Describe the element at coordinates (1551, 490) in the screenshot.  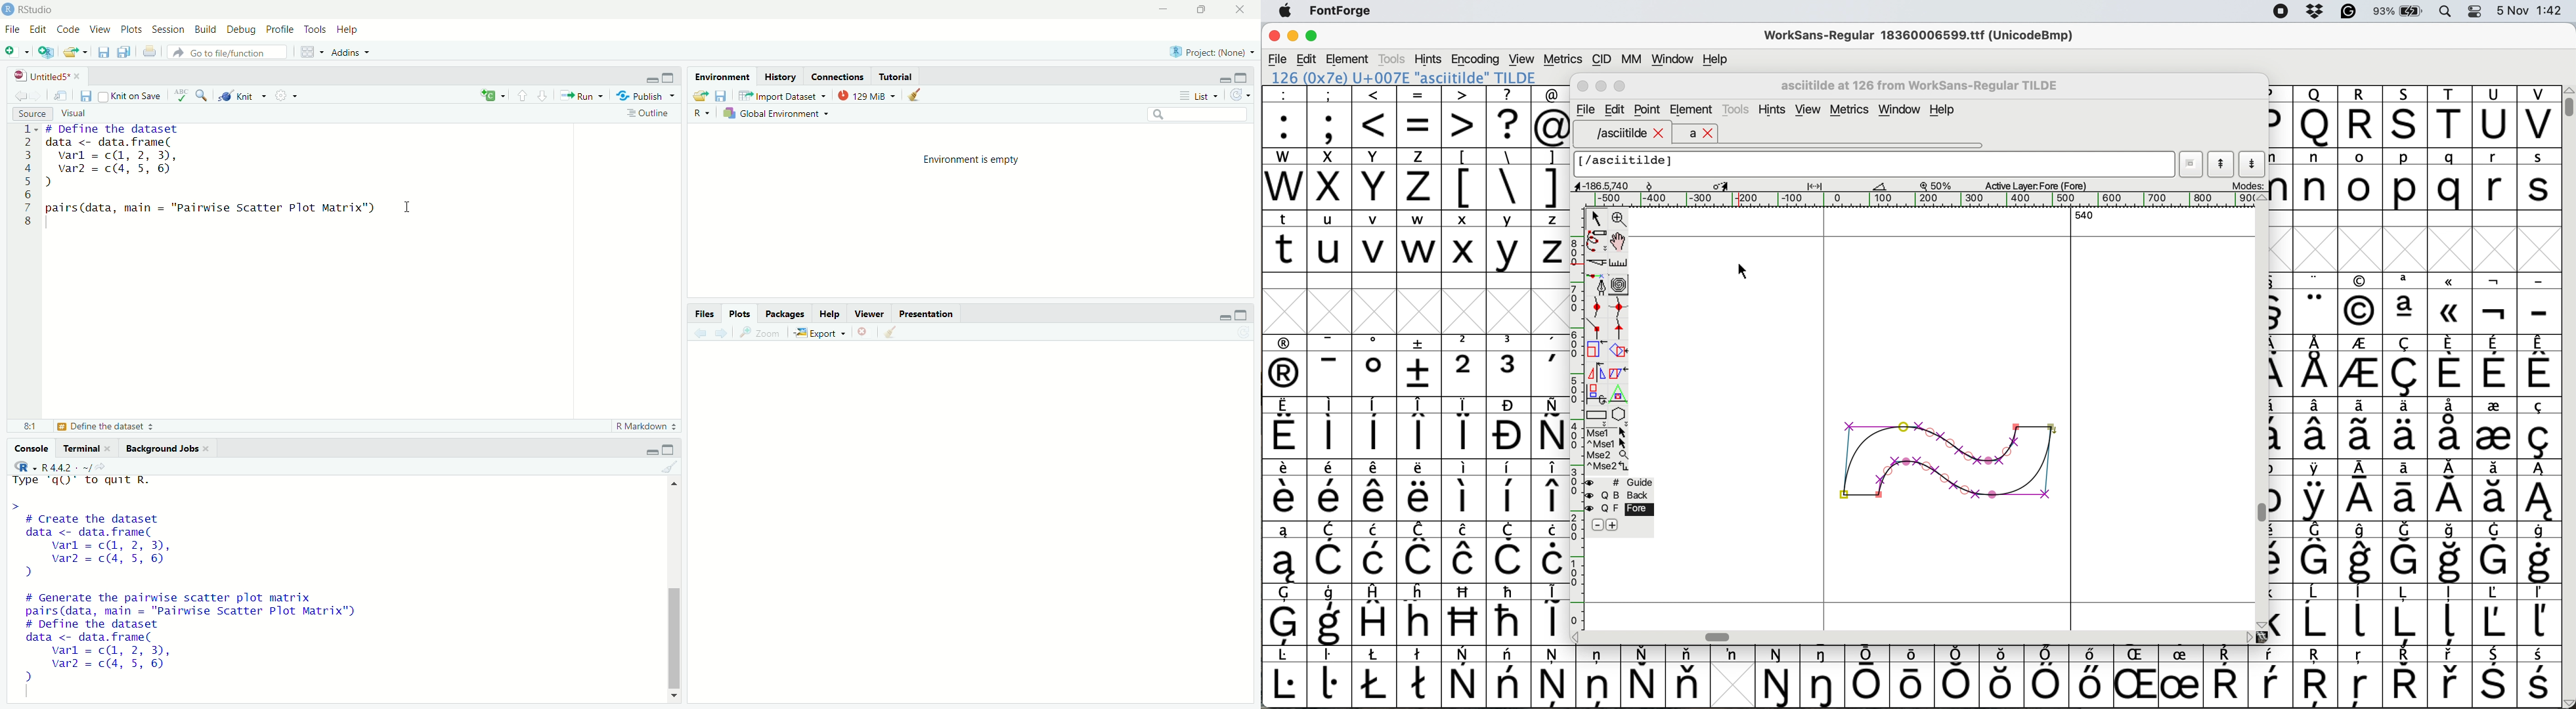
I see `symbol` at that location.